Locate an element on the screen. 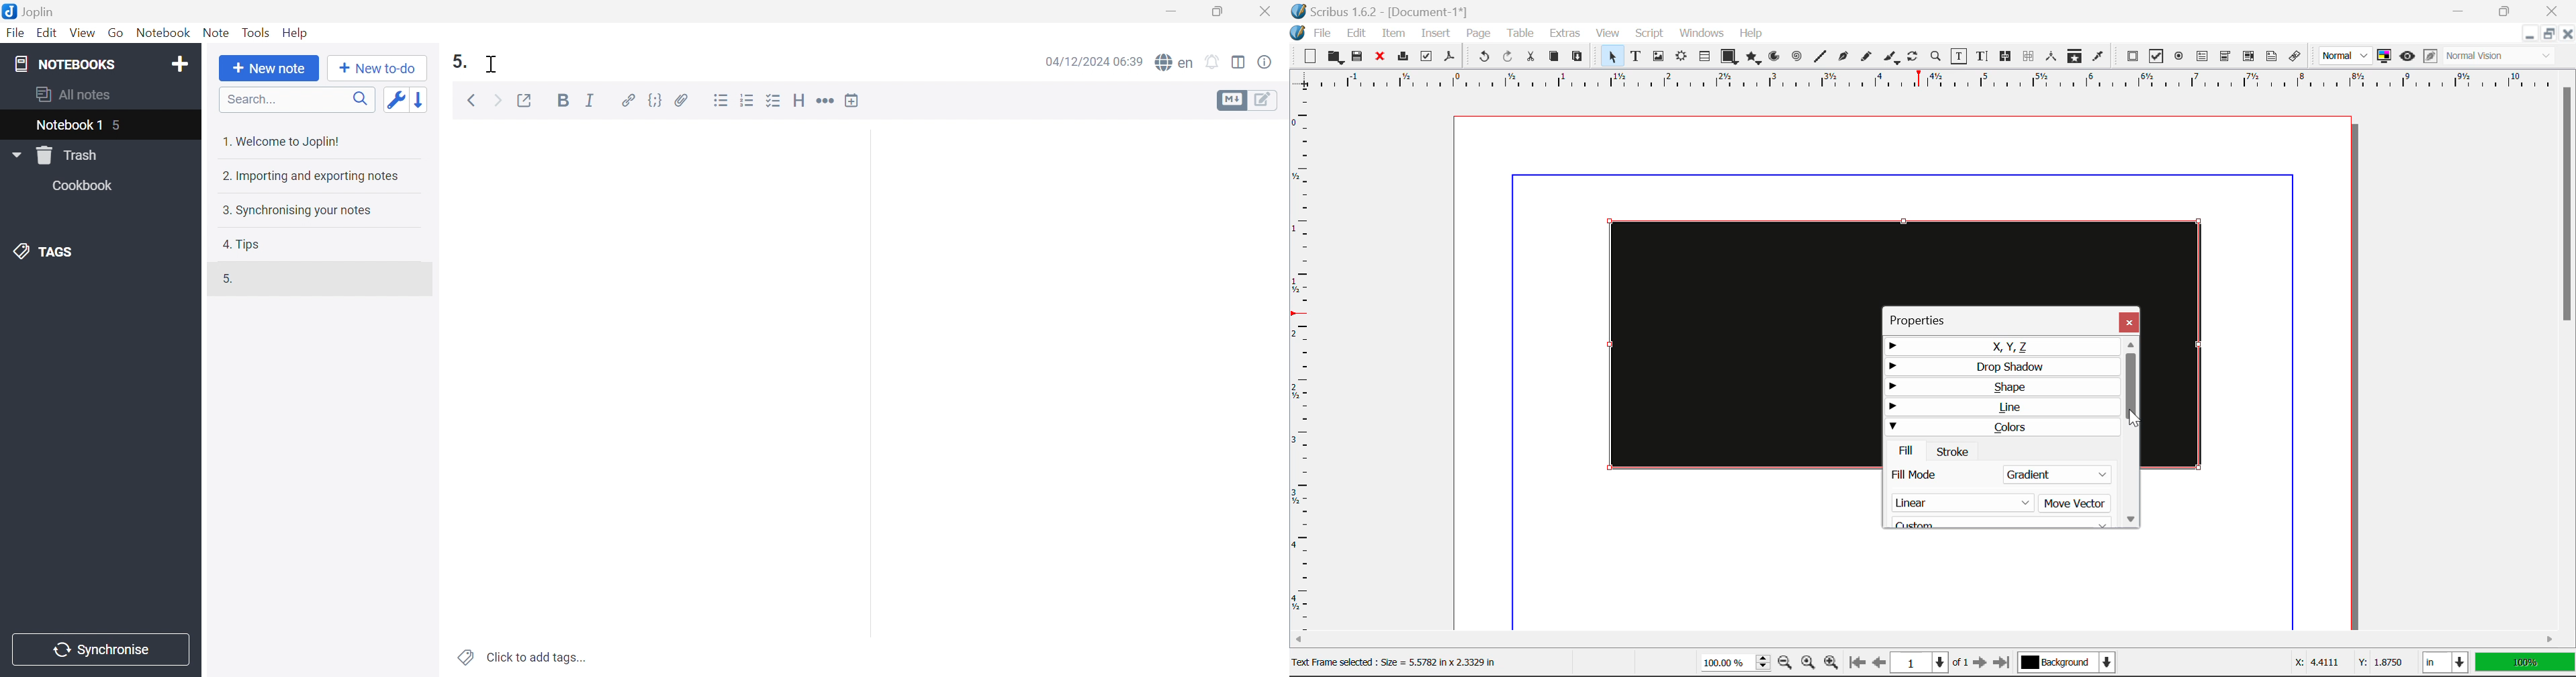 The width and height of the screenshot is (2576, 700). Polygons is located at coordinates (1753, 59).